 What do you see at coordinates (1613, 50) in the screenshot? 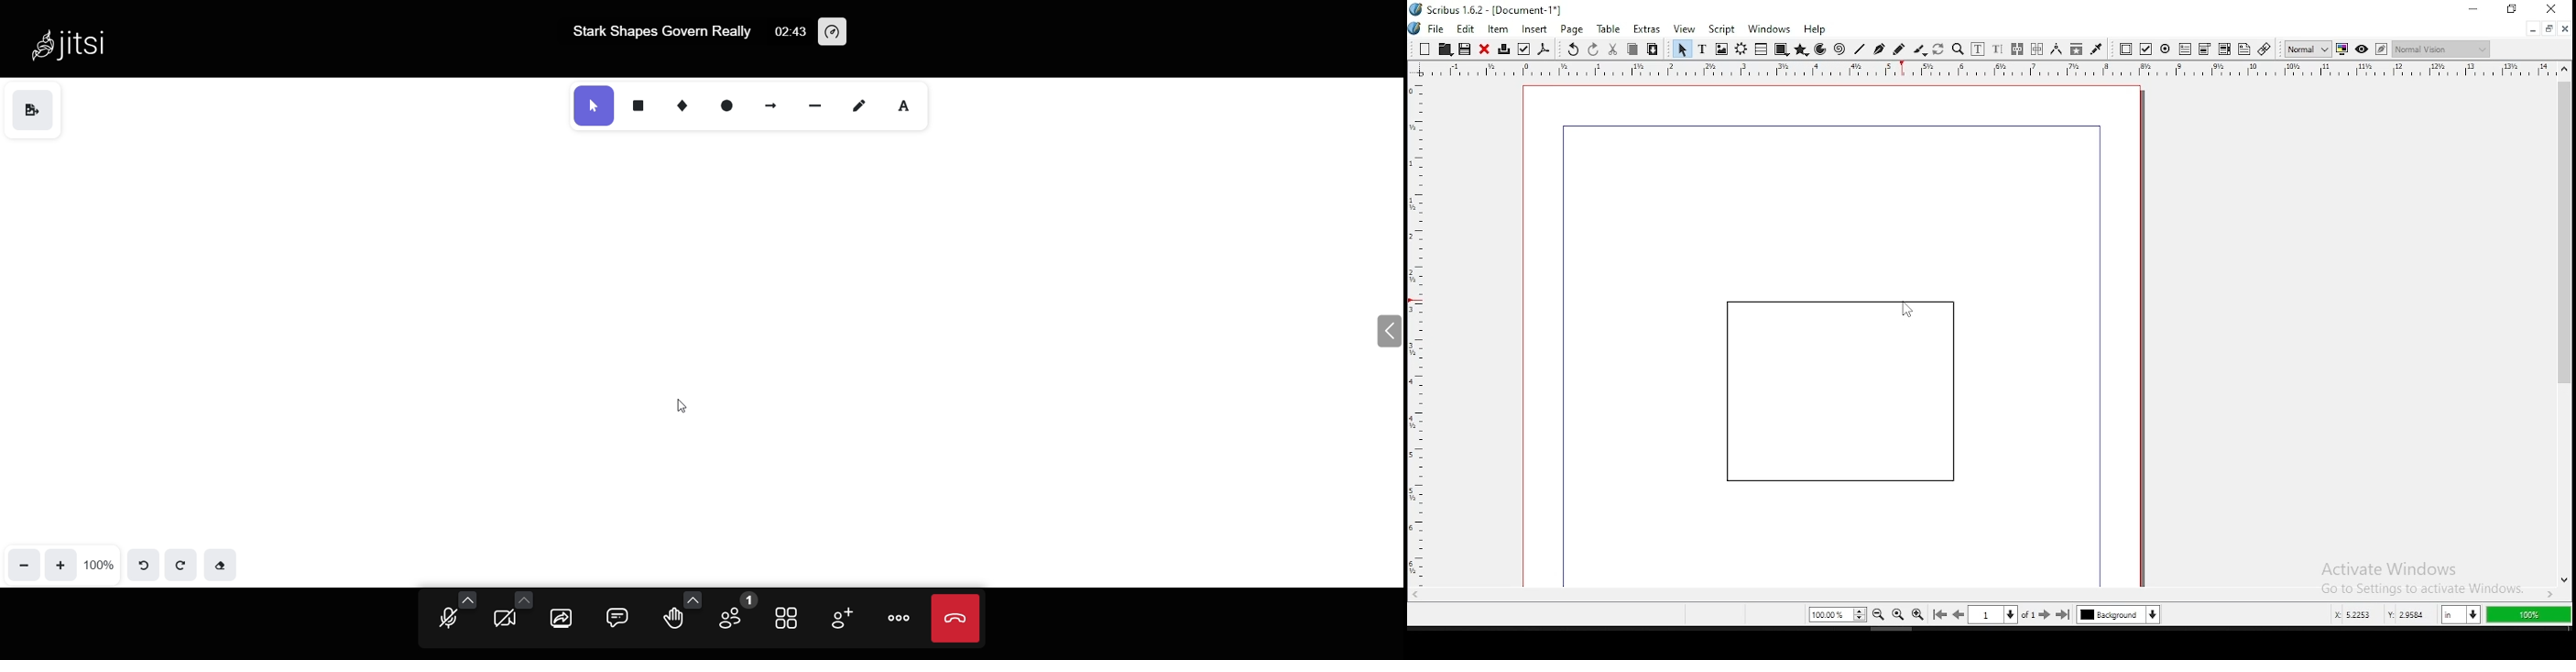
I see `cut` at bounding box center [1613, 50].